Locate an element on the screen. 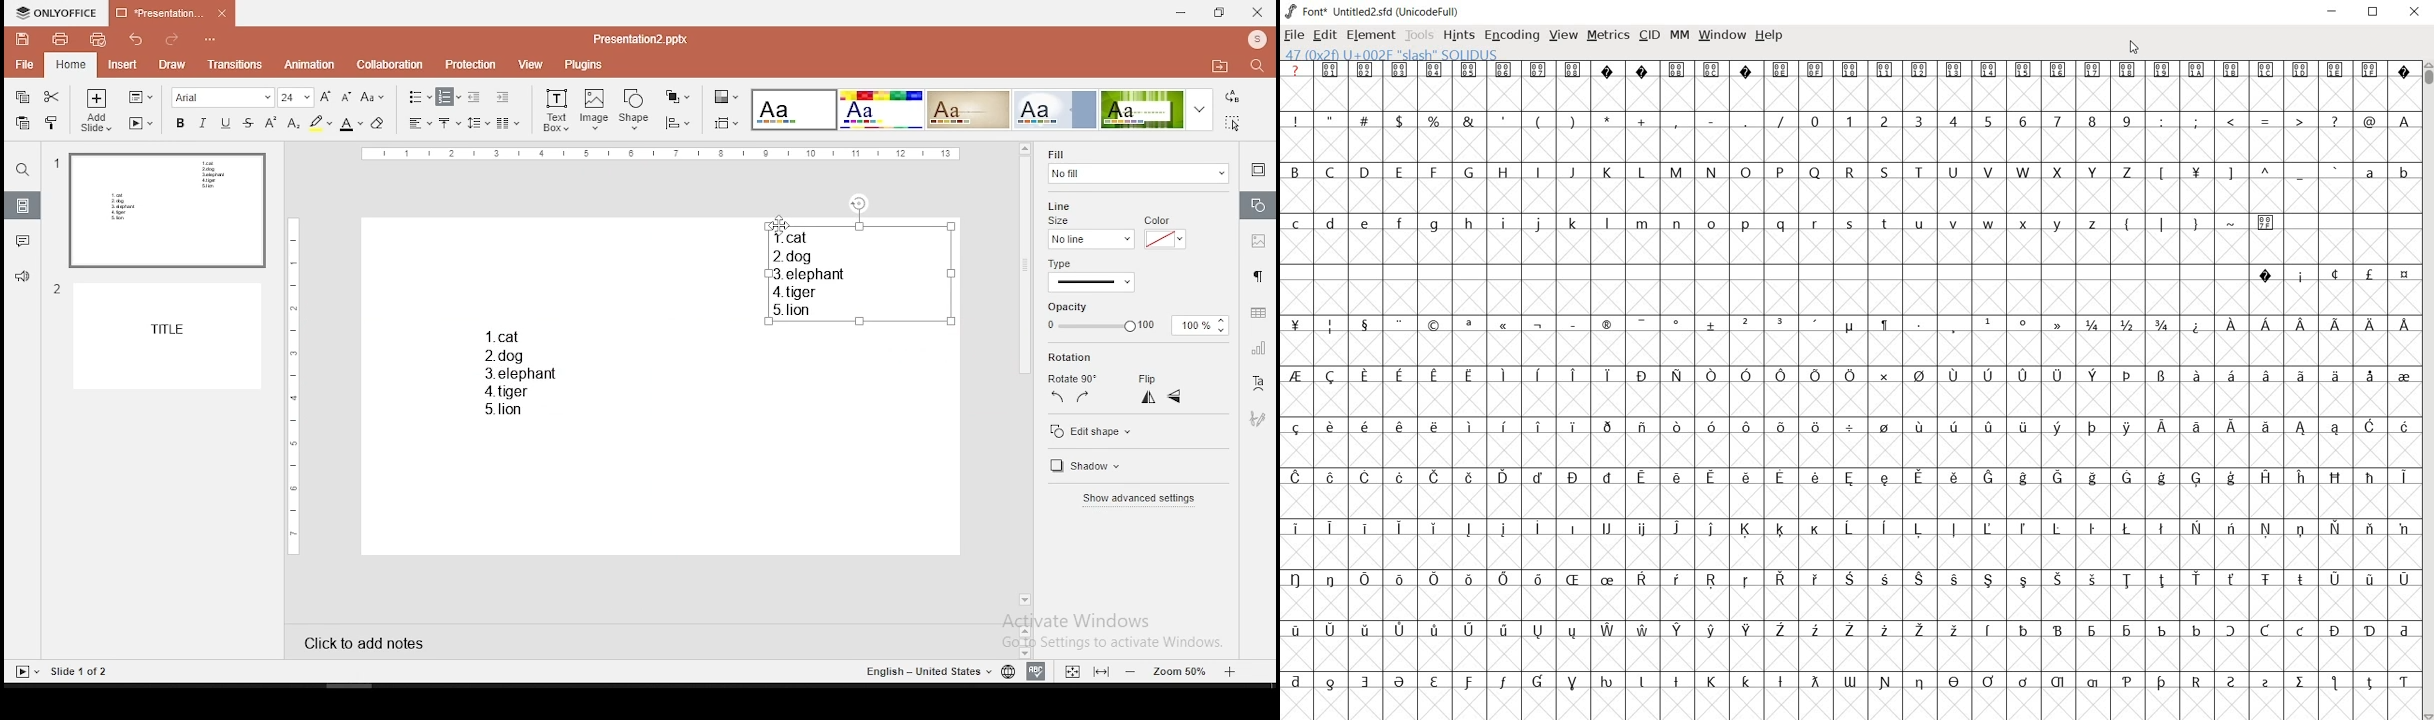 Image resolution: width=2436 pixels, height=728 pixels. italics is located at coordinates (203, 122).